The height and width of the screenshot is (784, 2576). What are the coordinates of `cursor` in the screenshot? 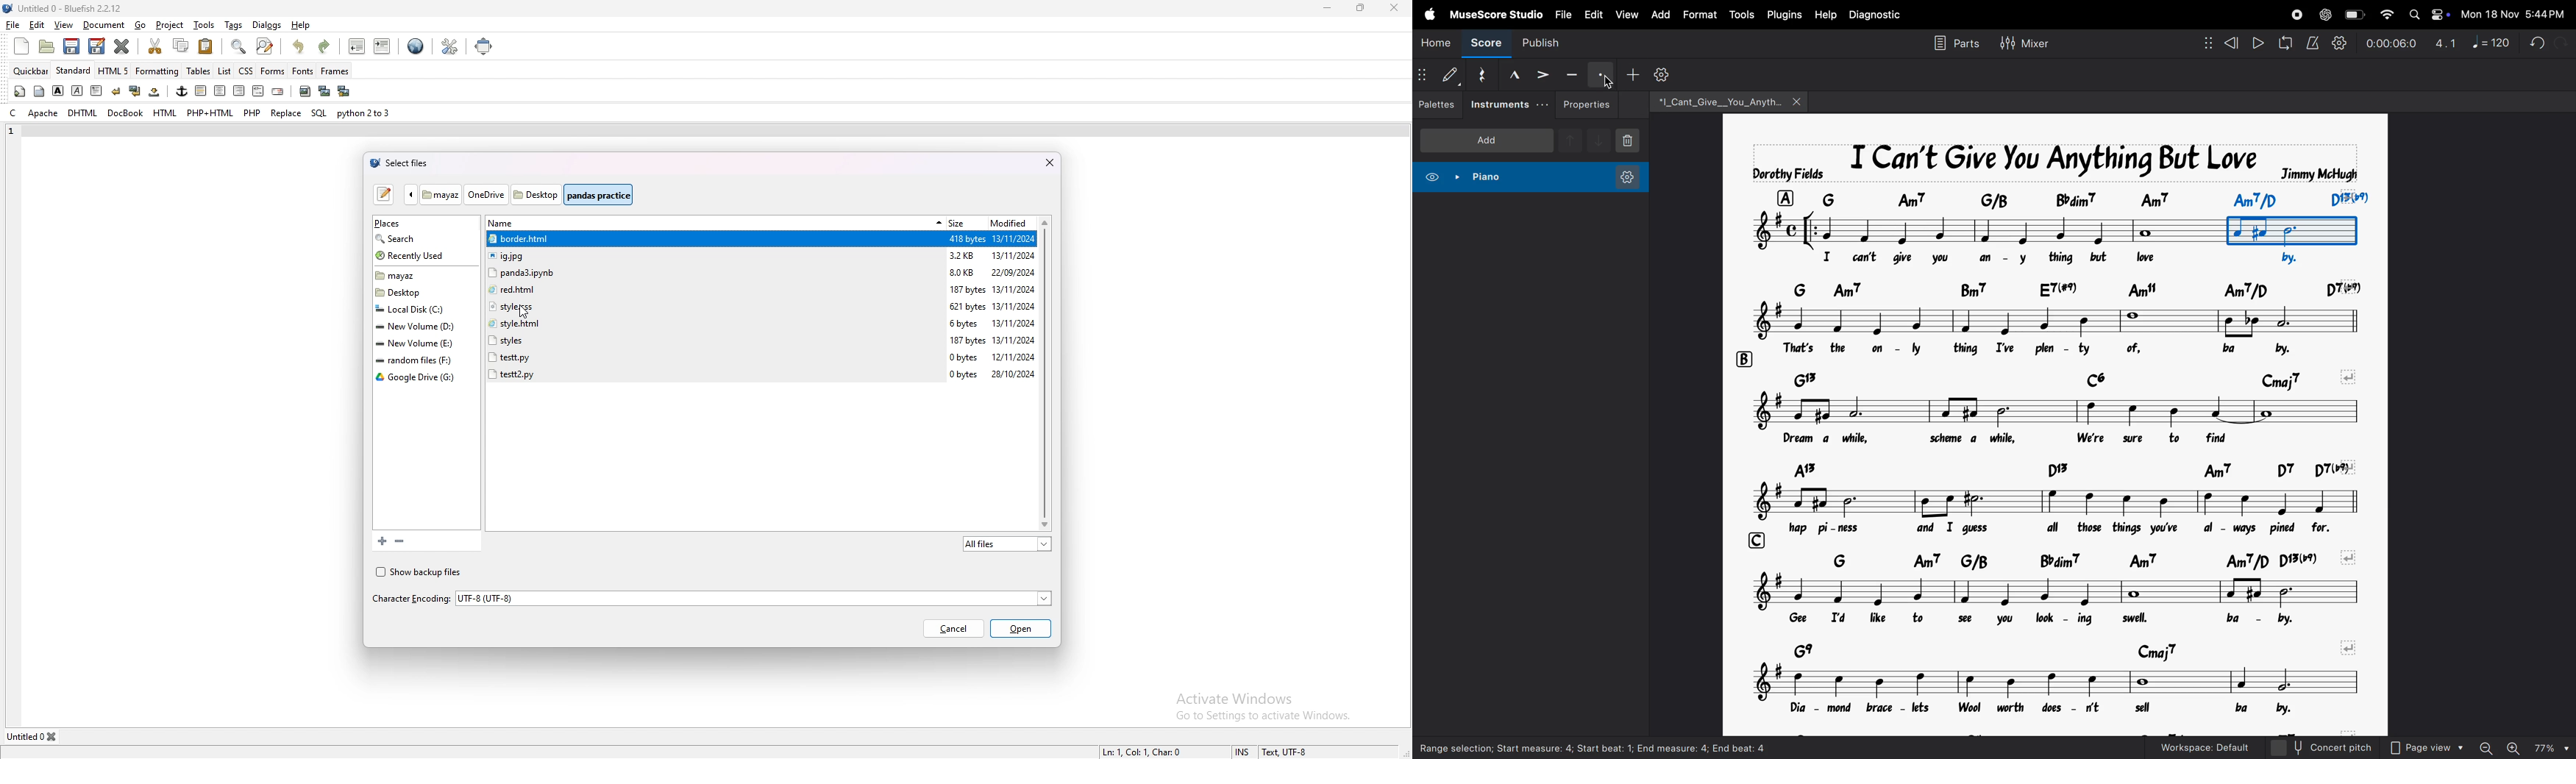 It's located at (524, 314).